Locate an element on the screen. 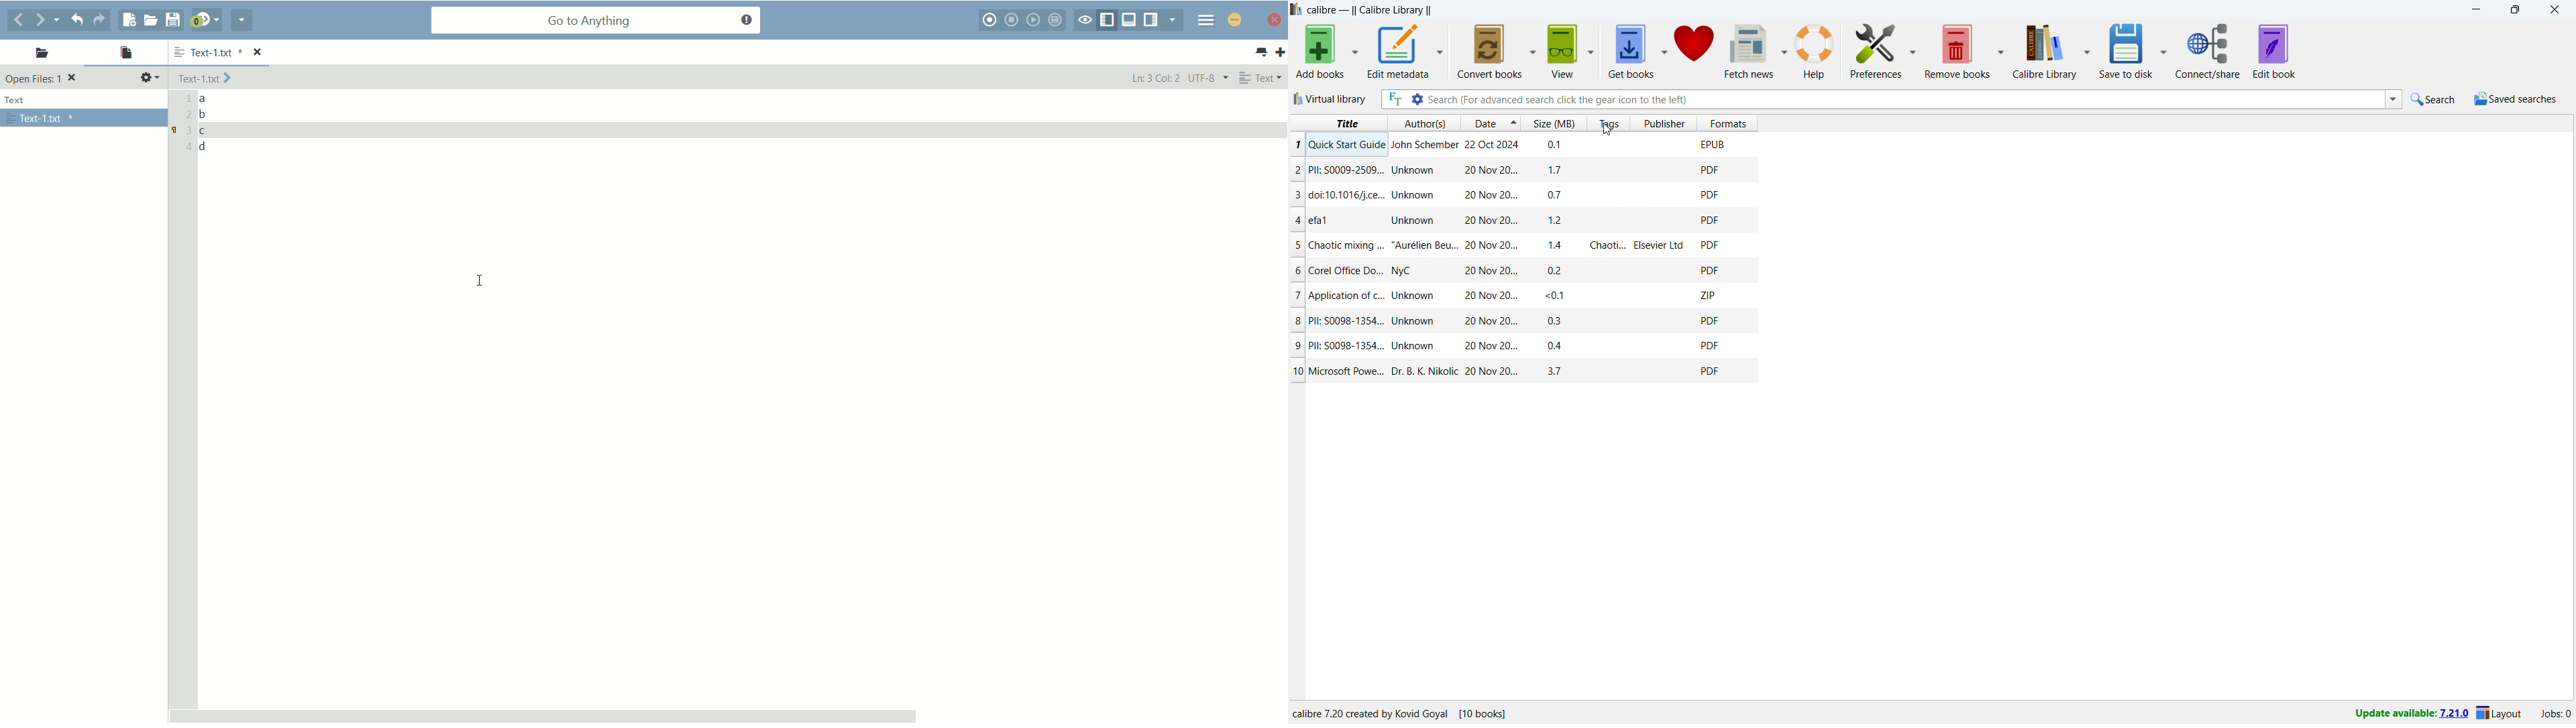 This screenshot has height=728, width=2576. save to disk options is located at coordinates (2163, 52).